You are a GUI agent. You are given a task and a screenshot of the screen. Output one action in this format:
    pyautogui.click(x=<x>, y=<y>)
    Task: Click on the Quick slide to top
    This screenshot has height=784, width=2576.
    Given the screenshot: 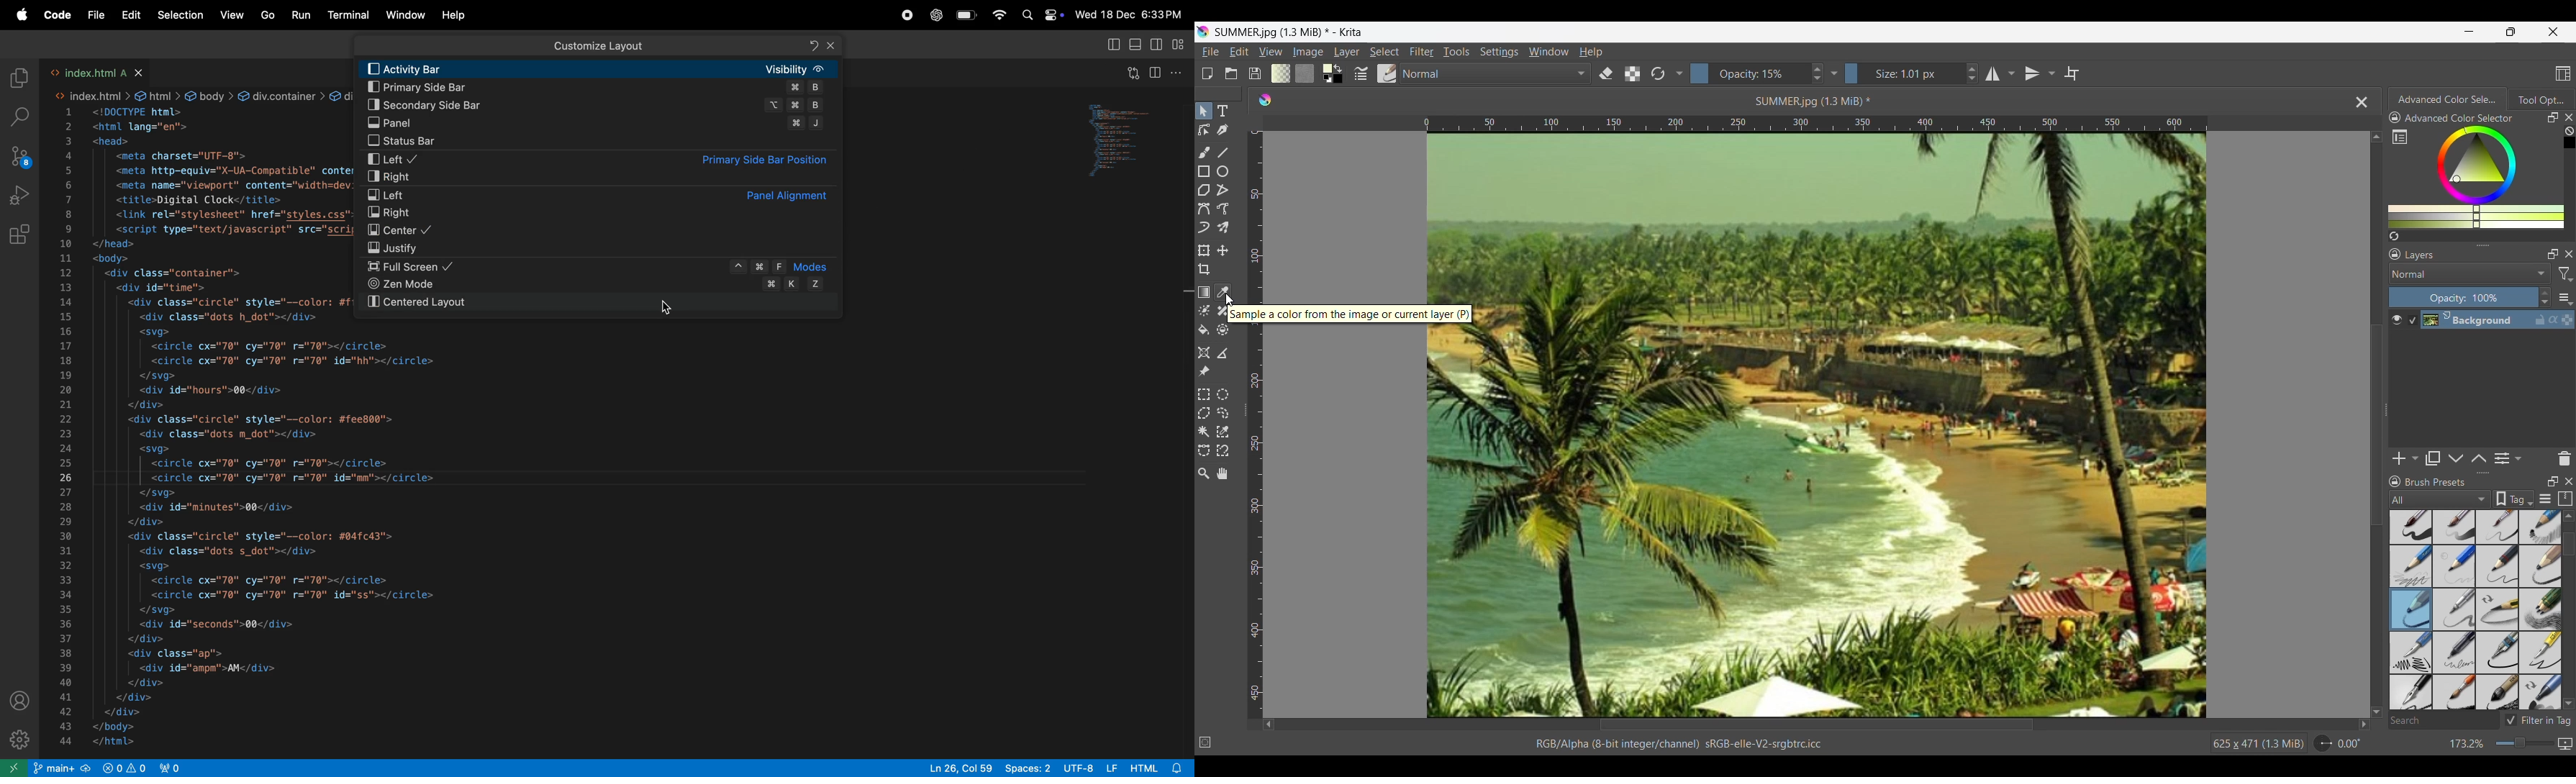 What is the action you would take?
    pyautogui.click(x=2376, y=137)
    